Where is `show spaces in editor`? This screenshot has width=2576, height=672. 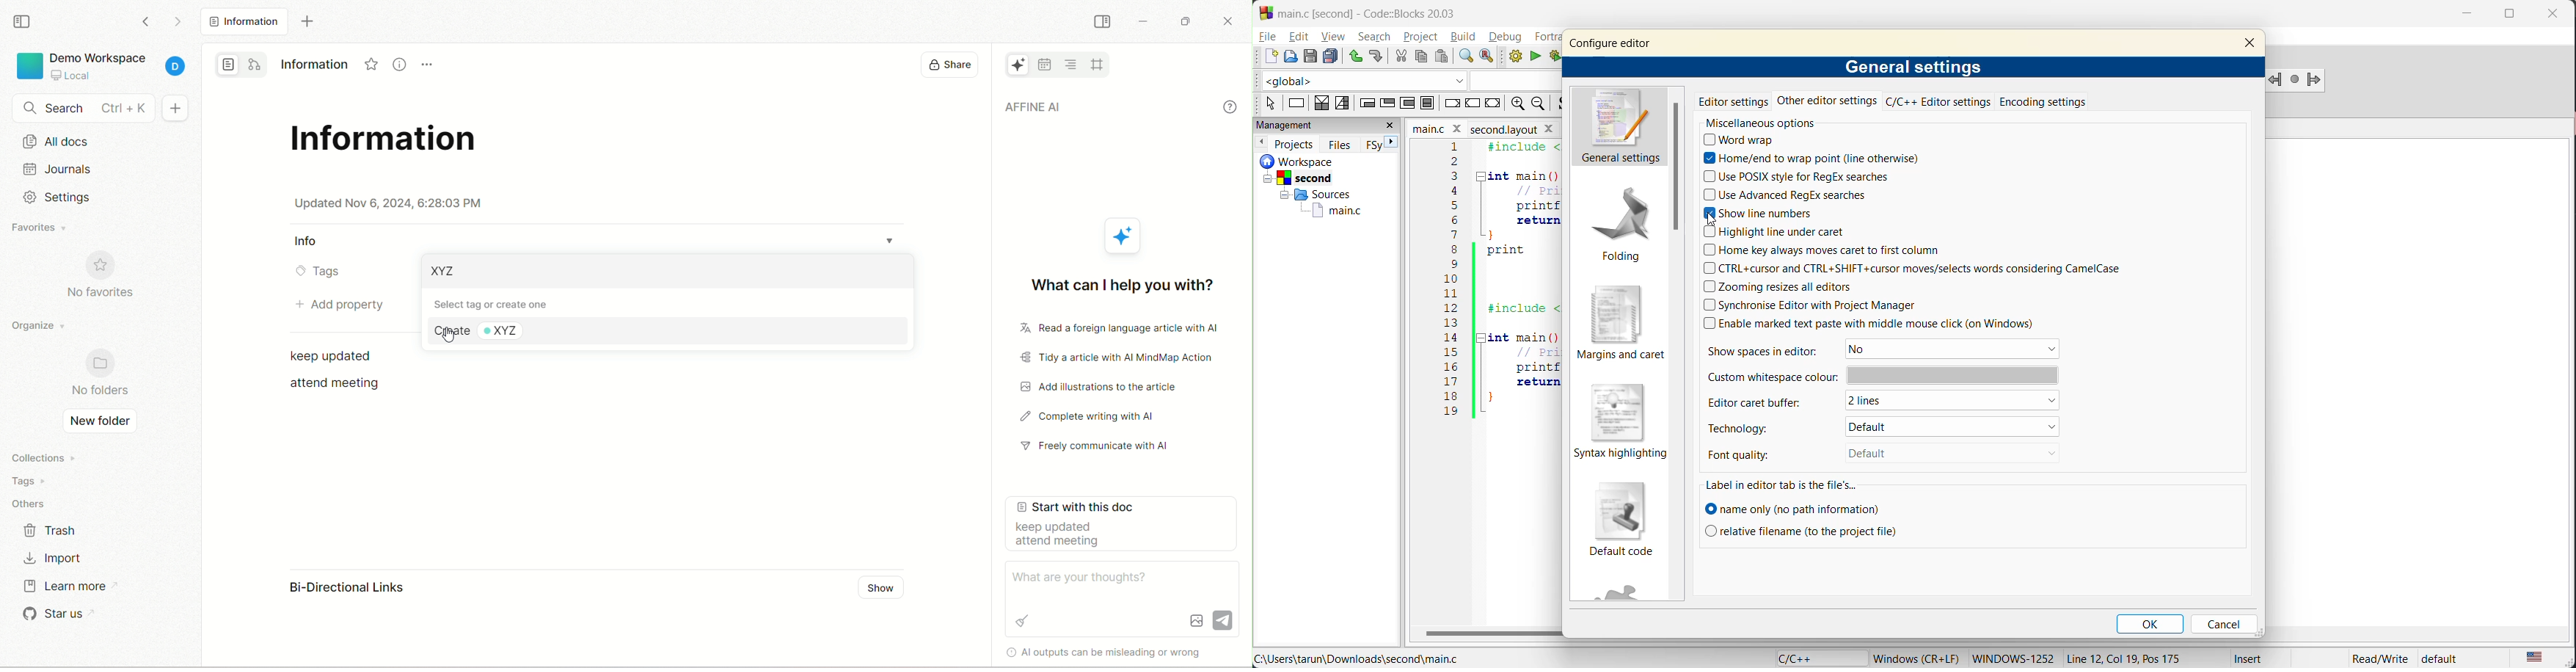 show spaces in editor is located at coordinates (1773, 350).